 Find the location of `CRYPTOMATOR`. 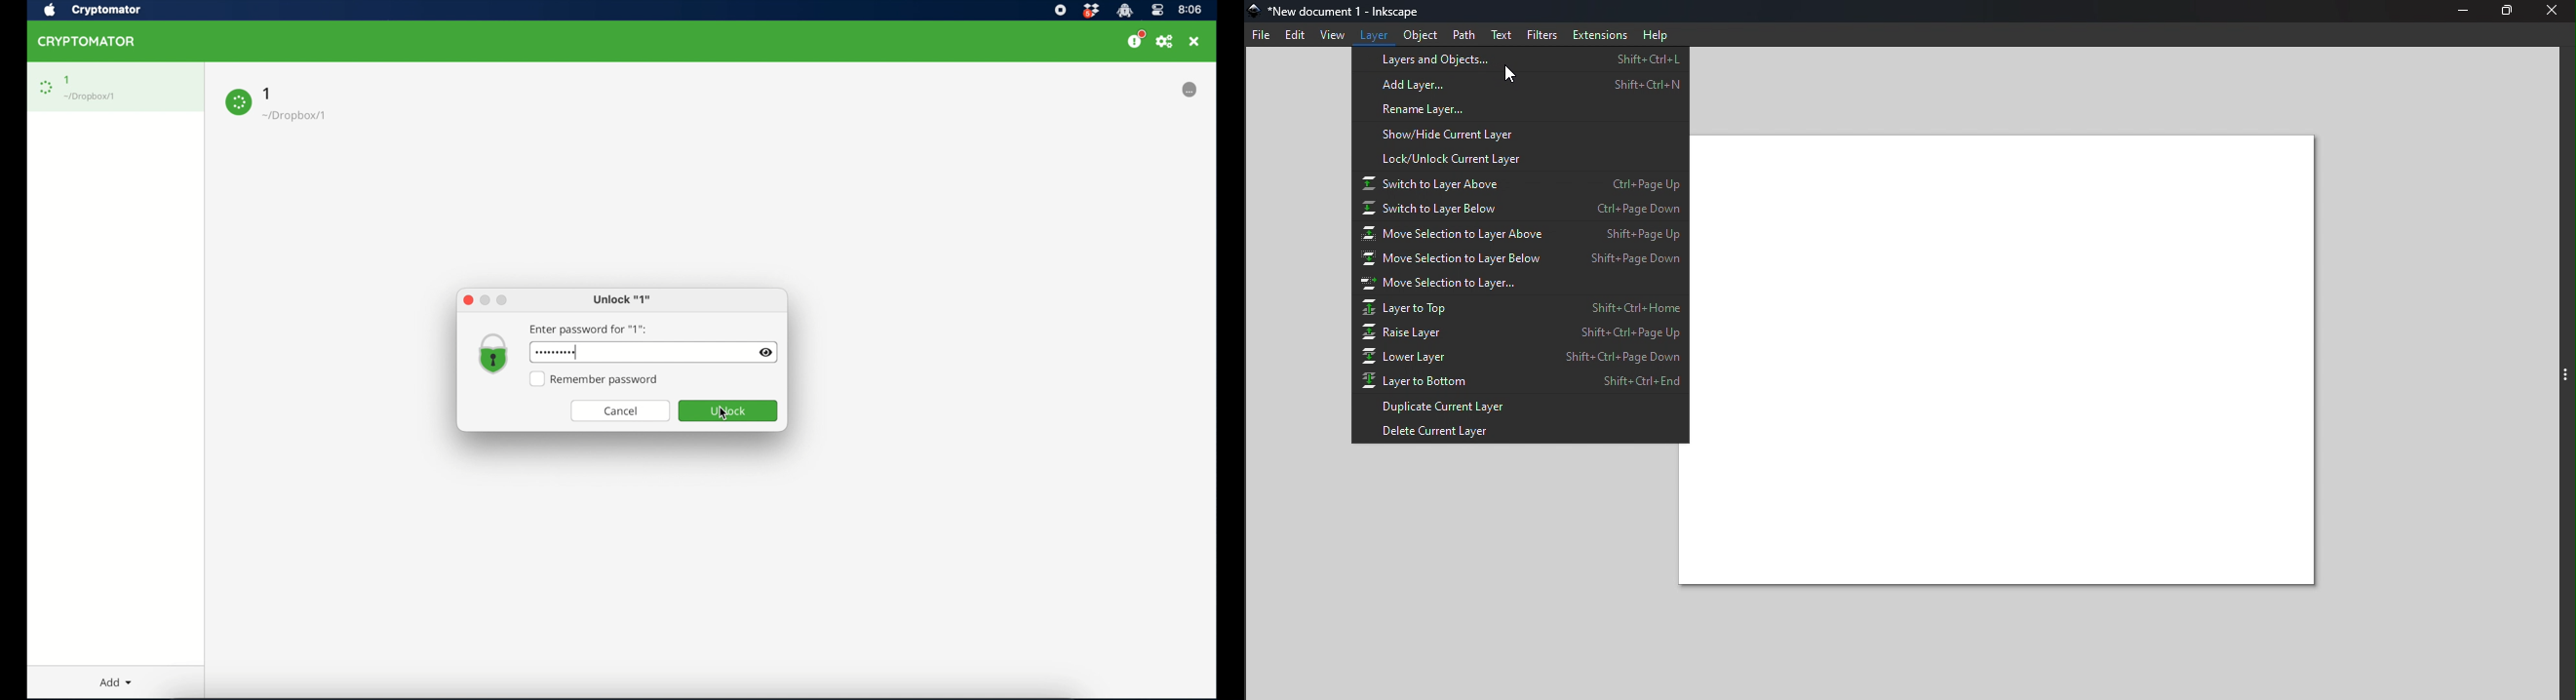

CRYPTOMATOR is located at coordinates (93, 43).